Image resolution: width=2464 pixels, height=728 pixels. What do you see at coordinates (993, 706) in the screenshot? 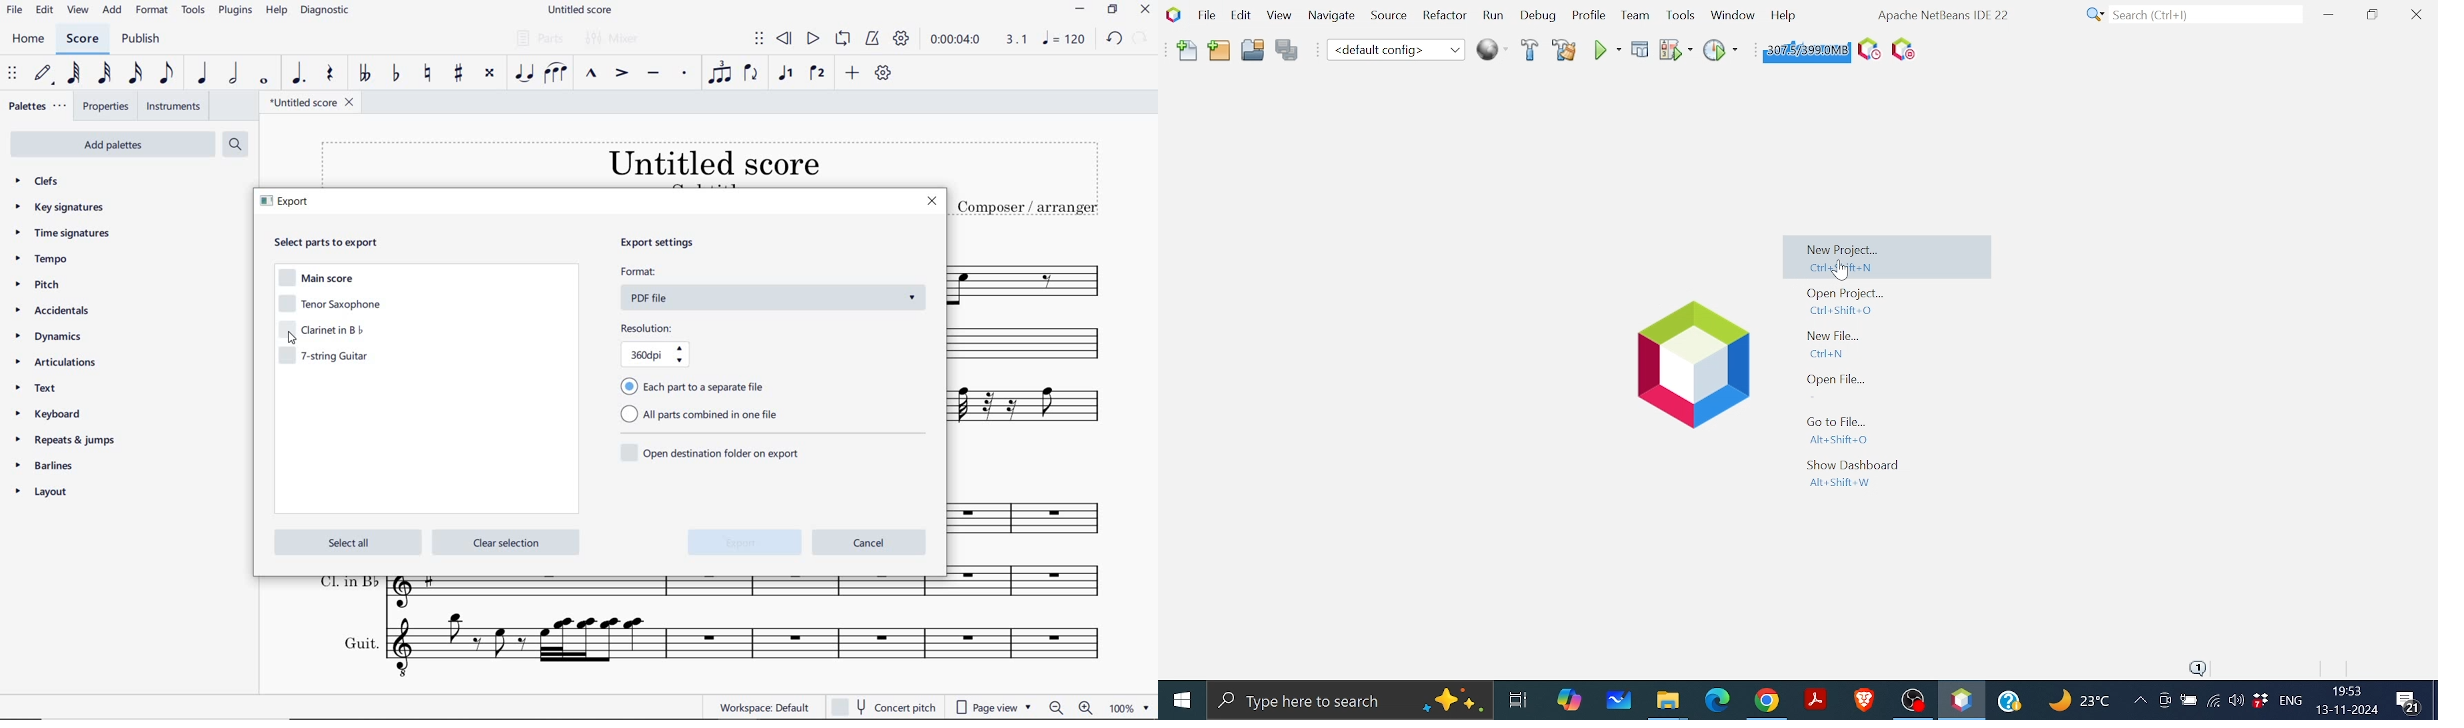
I see `page view` at bounding box center [993, 706].